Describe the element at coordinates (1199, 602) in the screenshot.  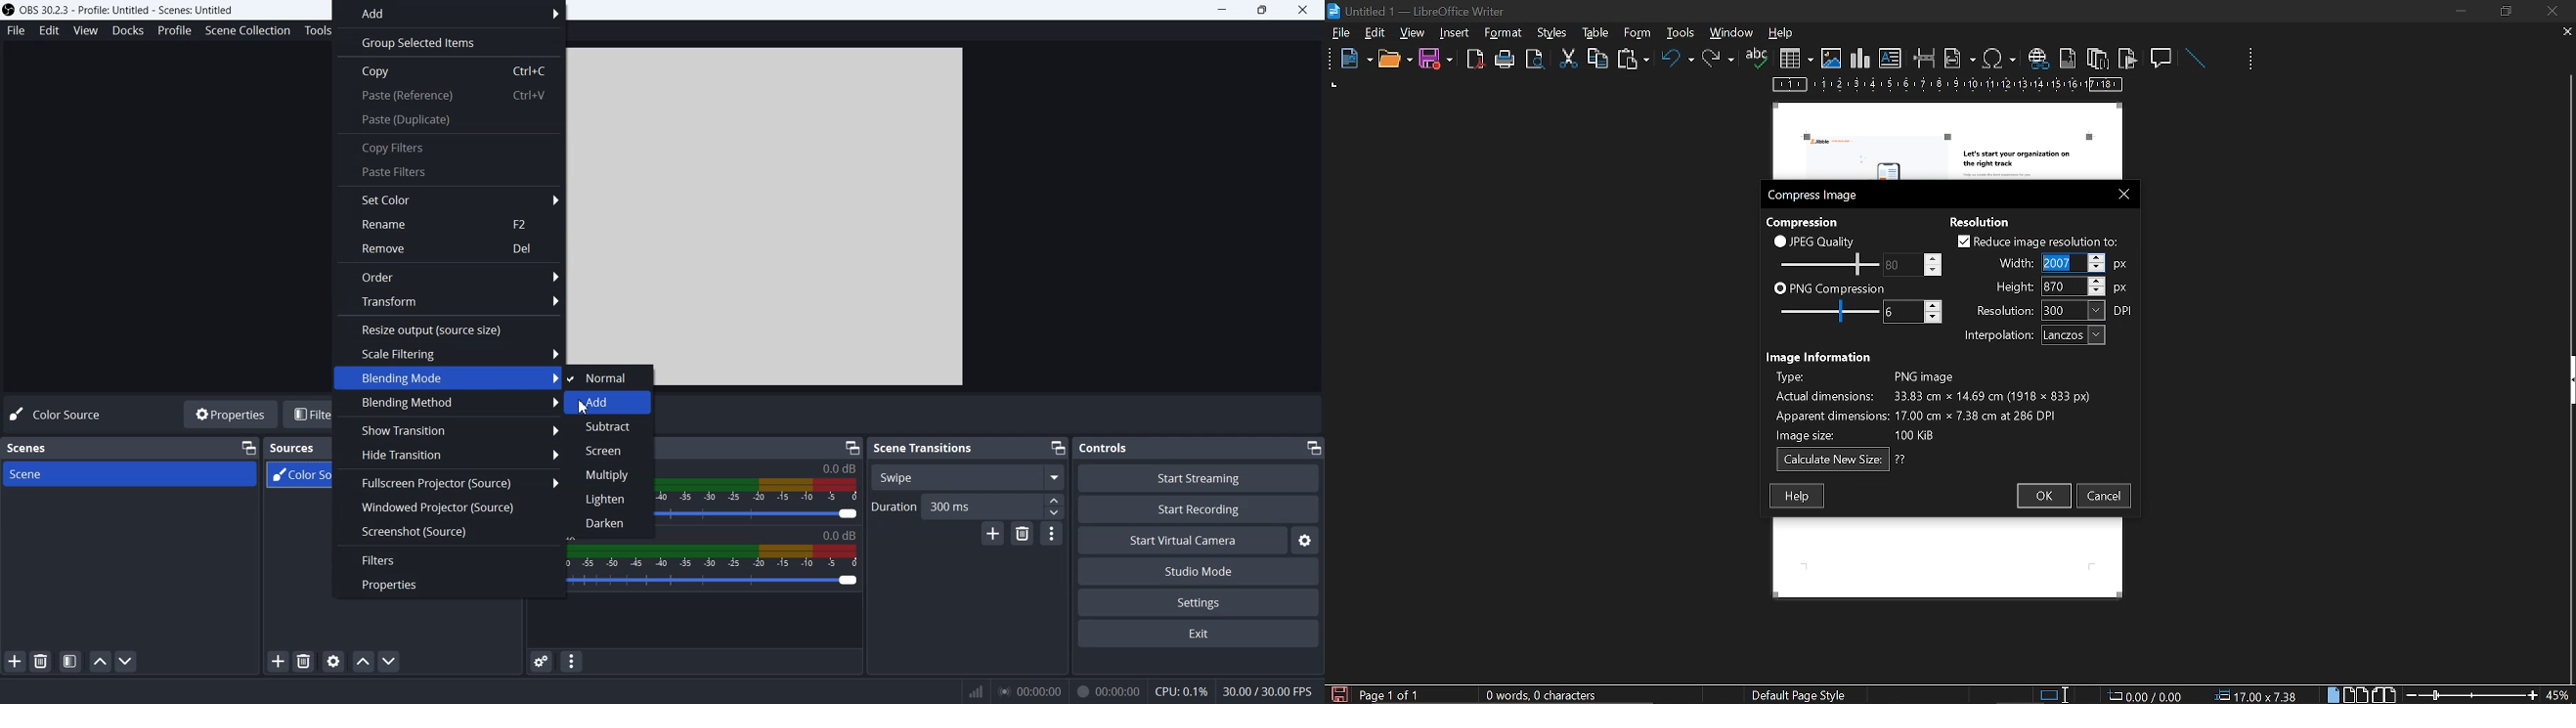
I see `Settings` at that location.